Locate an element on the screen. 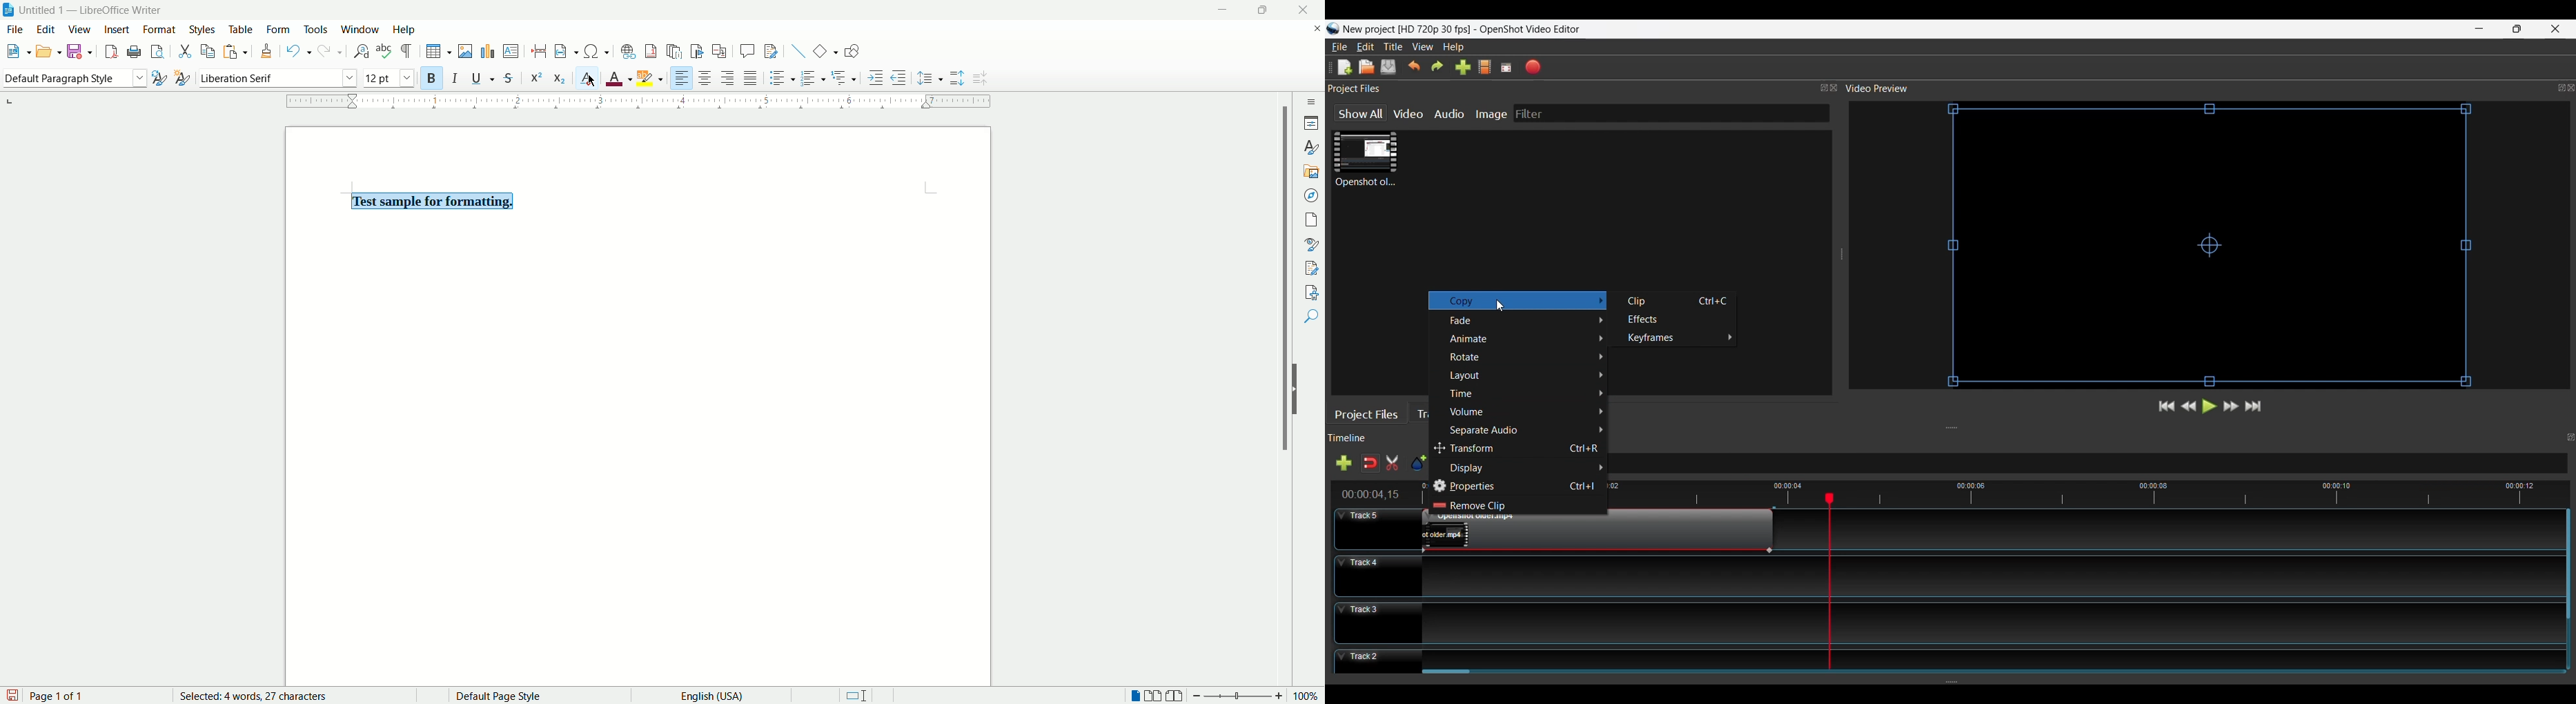  copy is located at coordinates (208, 52).